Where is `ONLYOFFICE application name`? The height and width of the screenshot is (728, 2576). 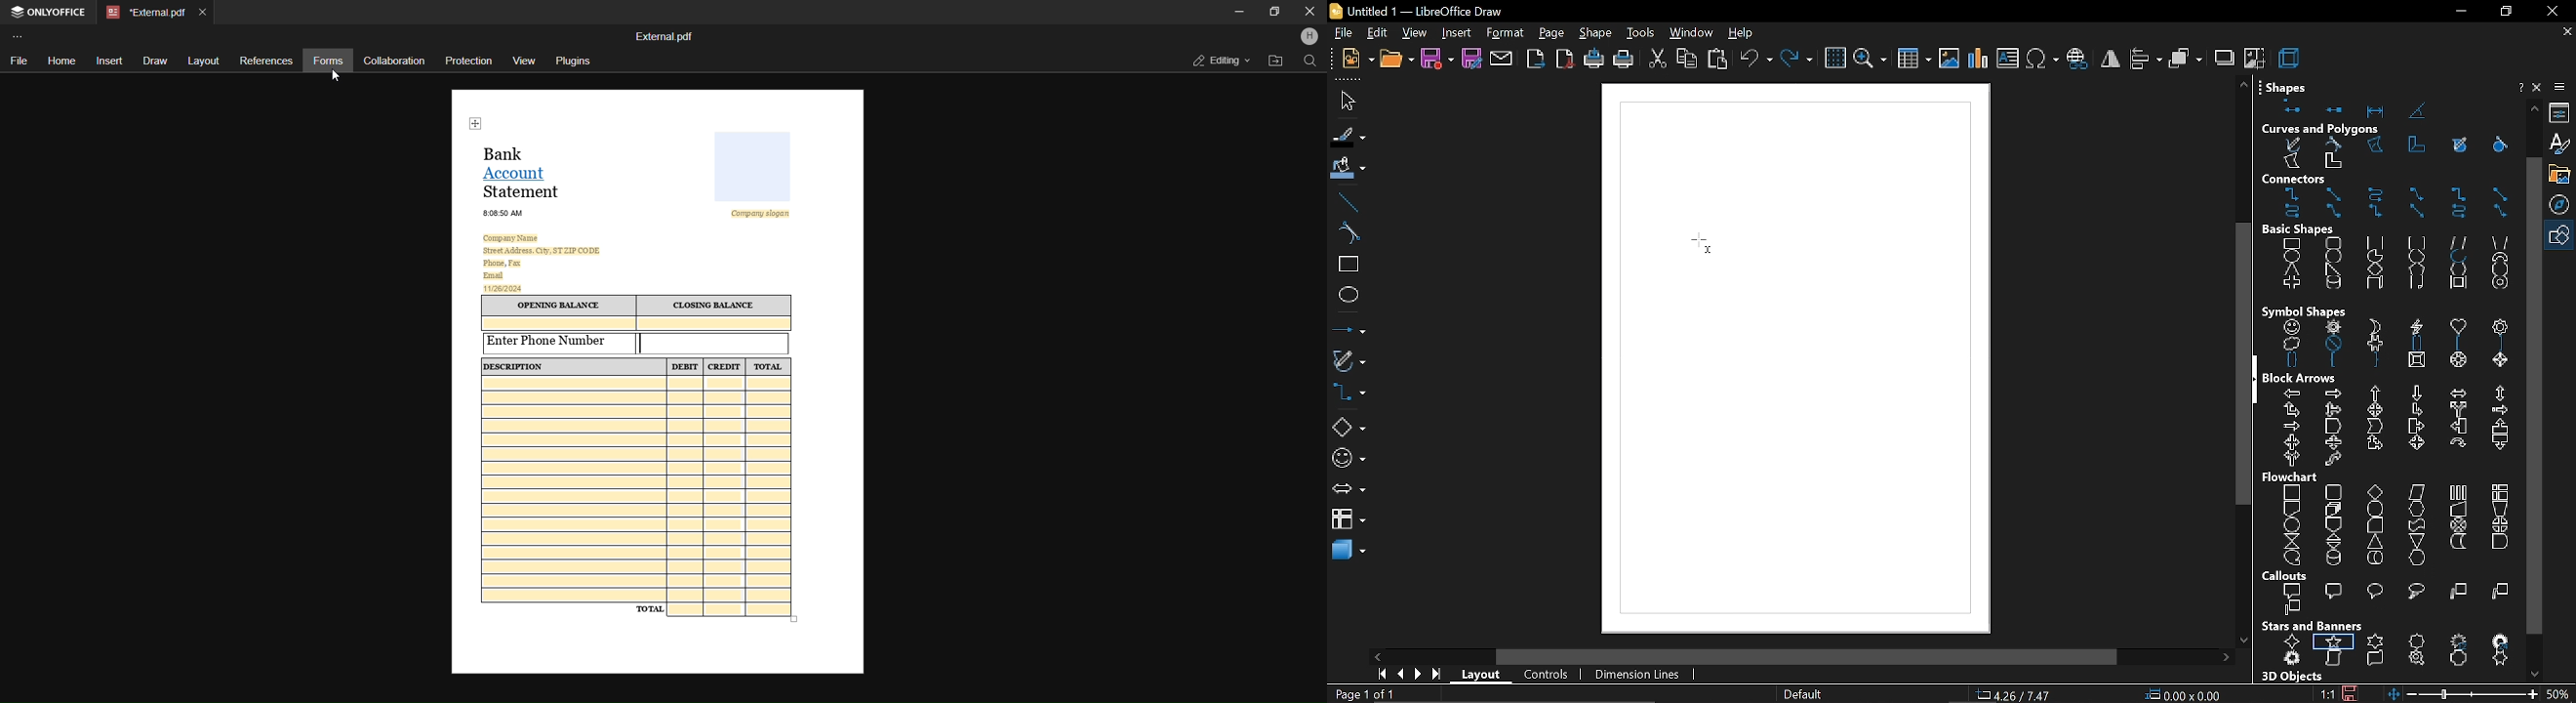 ONLYOFFICE application name is located at coordinates (48, 12).